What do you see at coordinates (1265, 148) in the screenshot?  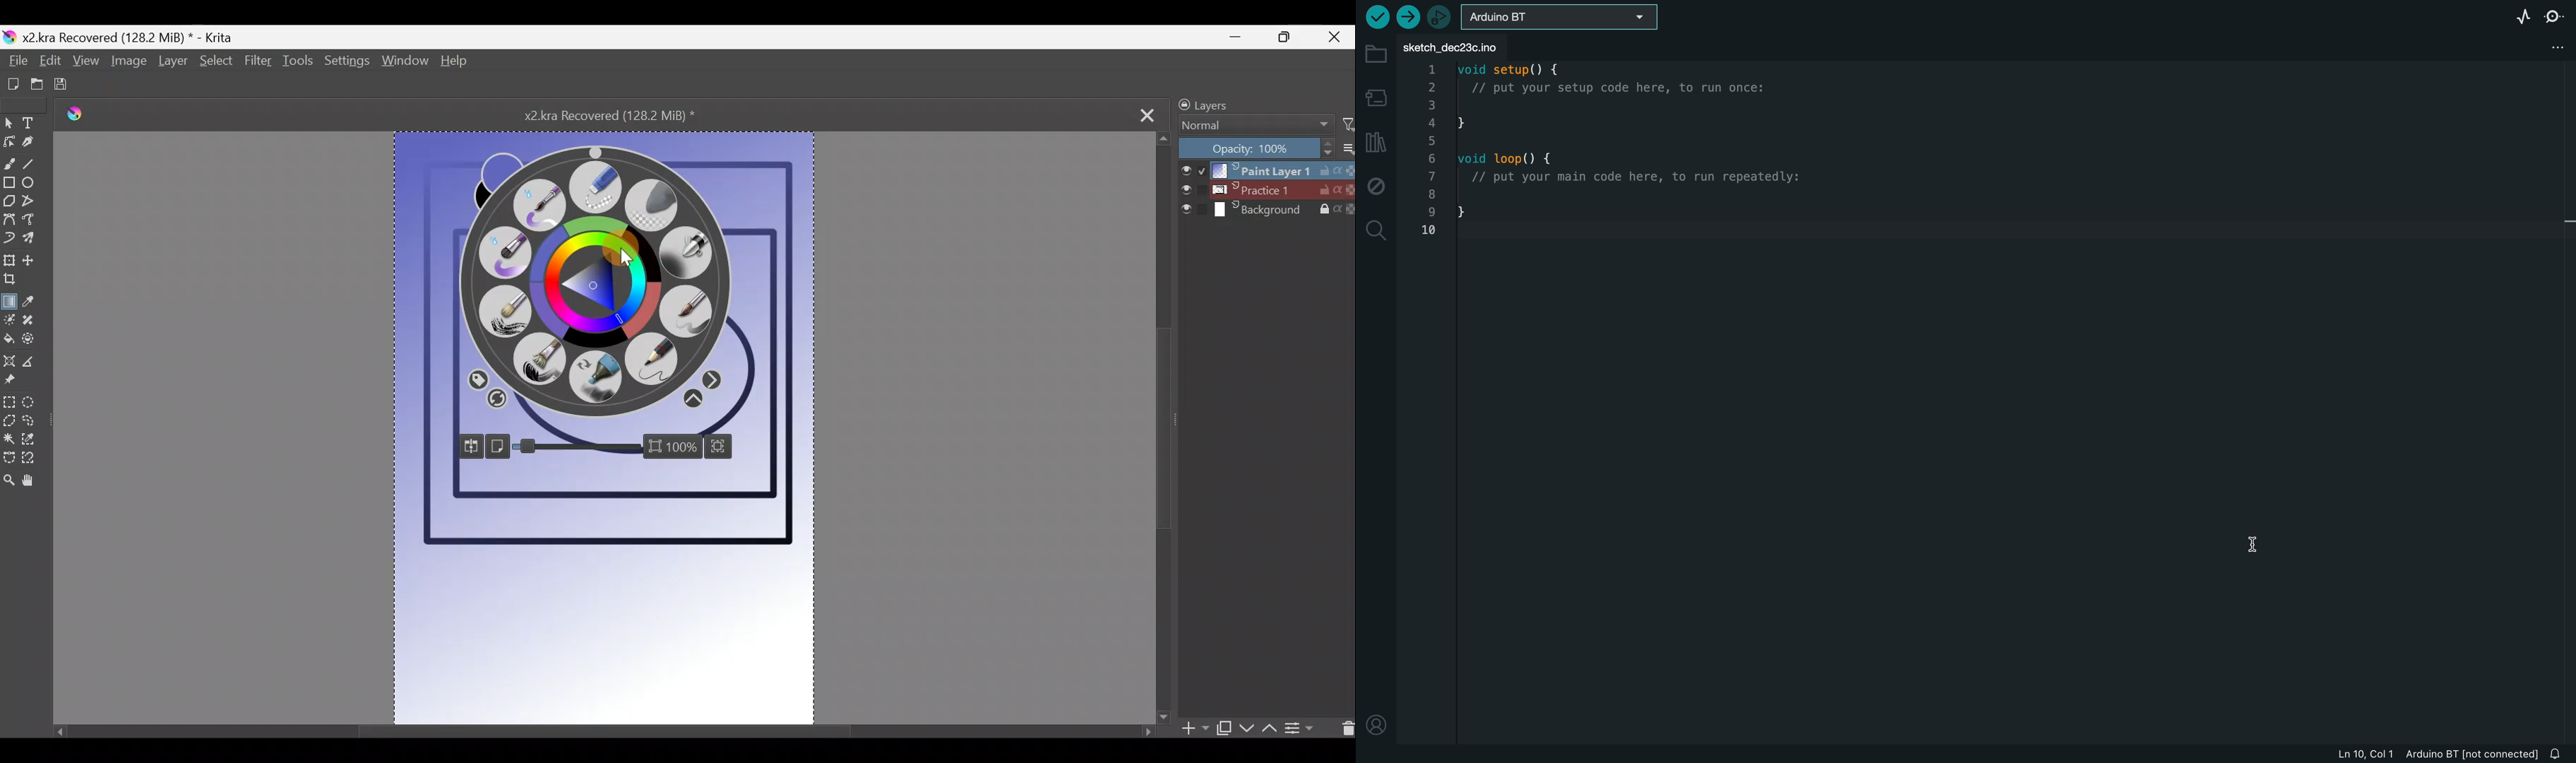 I see `Opacity level` at bounding box center [1265, 148].